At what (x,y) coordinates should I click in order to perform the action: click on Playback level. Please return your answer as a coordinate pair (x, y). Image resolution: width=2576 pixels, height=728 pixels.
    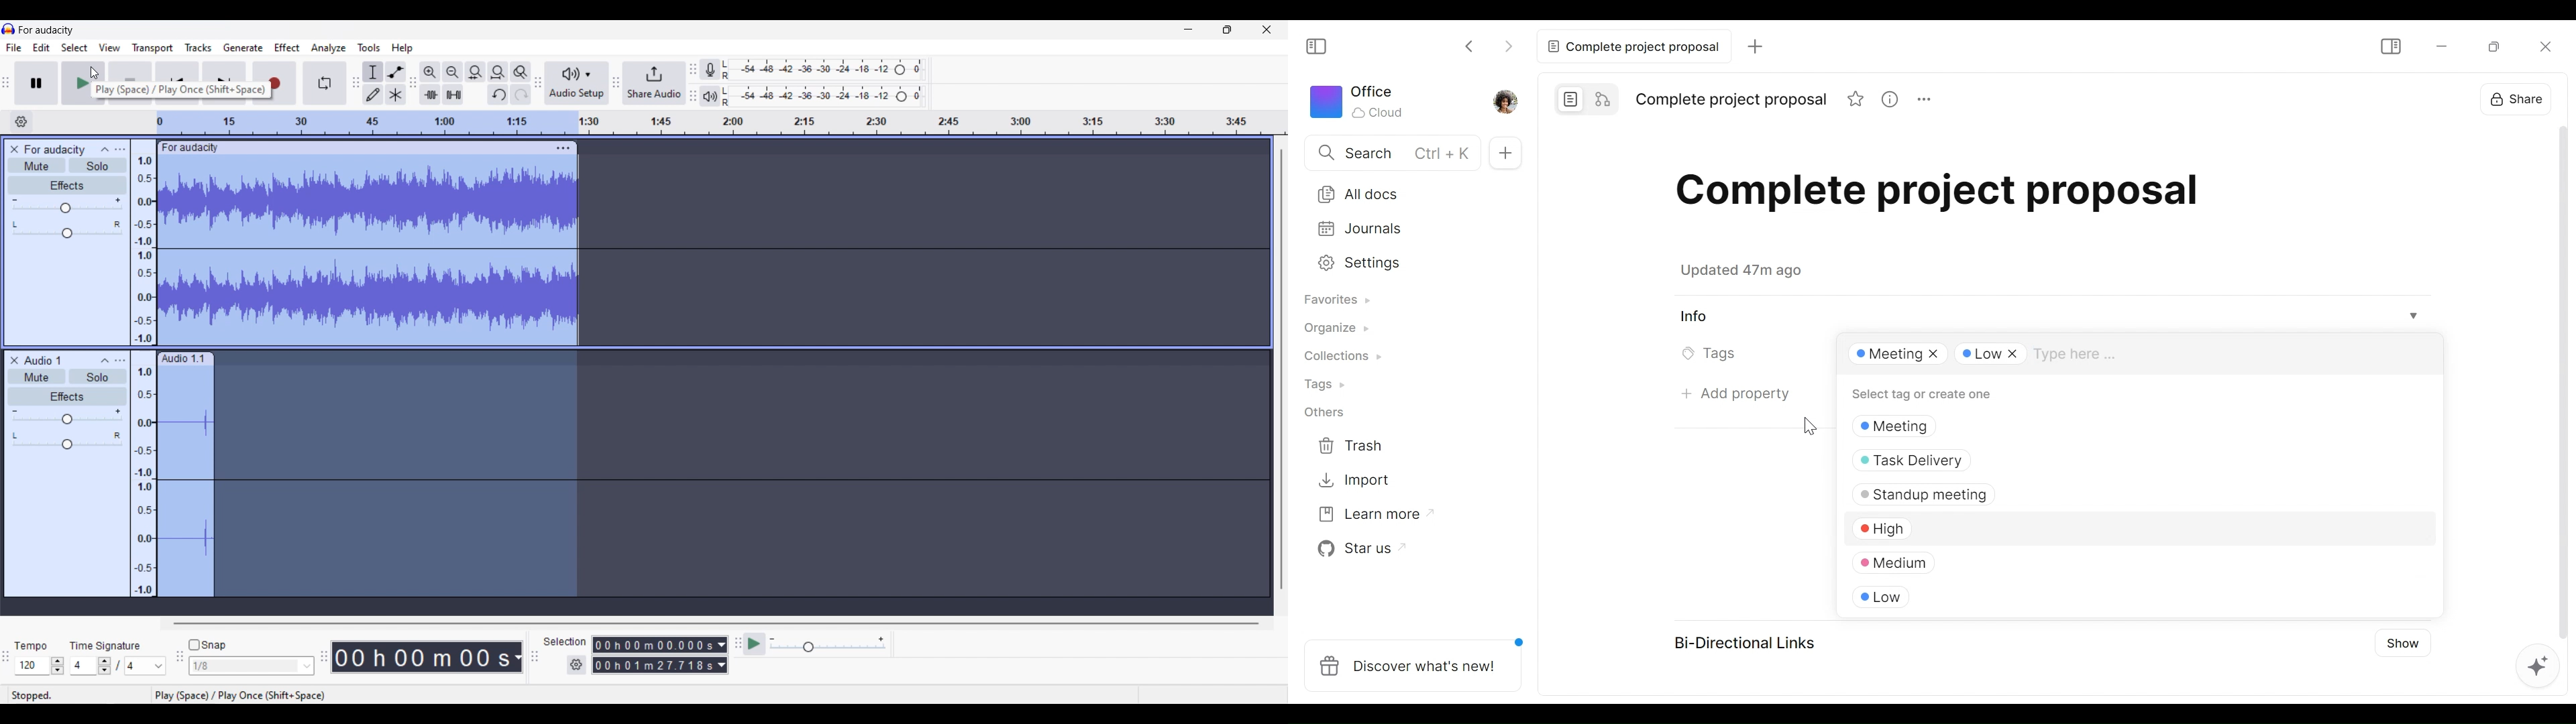
    Looking at the image, I should click on (825, 97).